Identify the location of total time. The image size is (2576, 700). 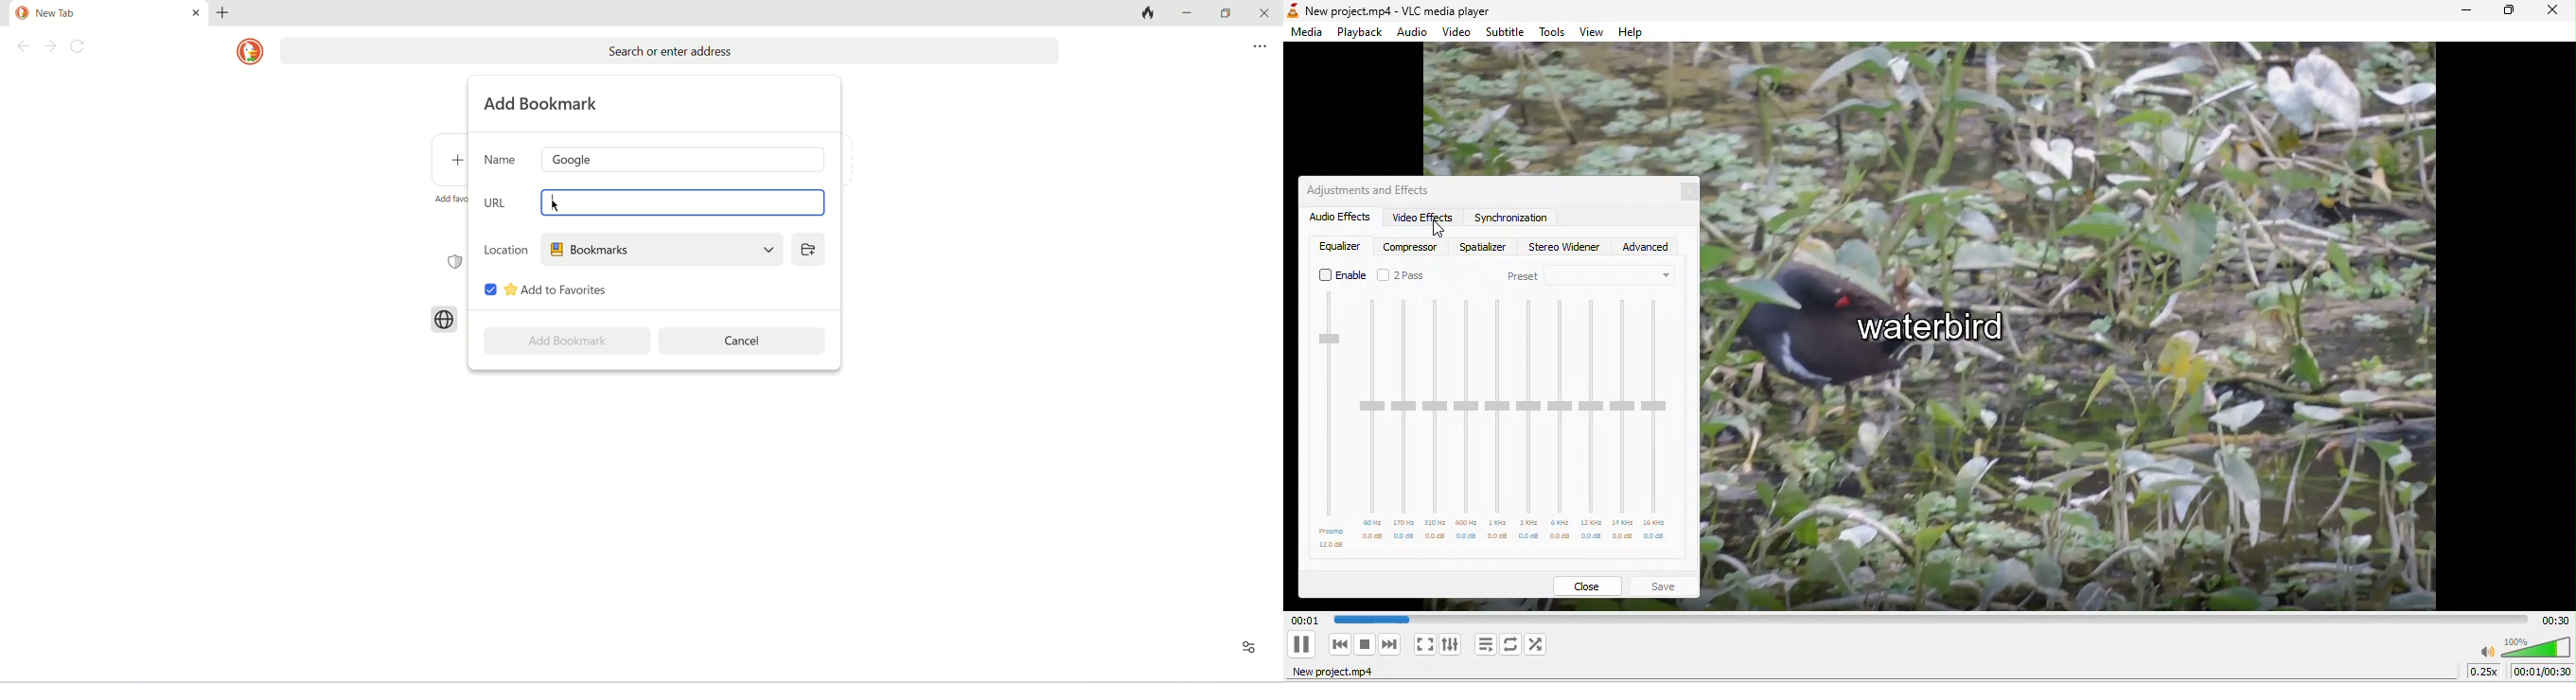
(2550, 619).